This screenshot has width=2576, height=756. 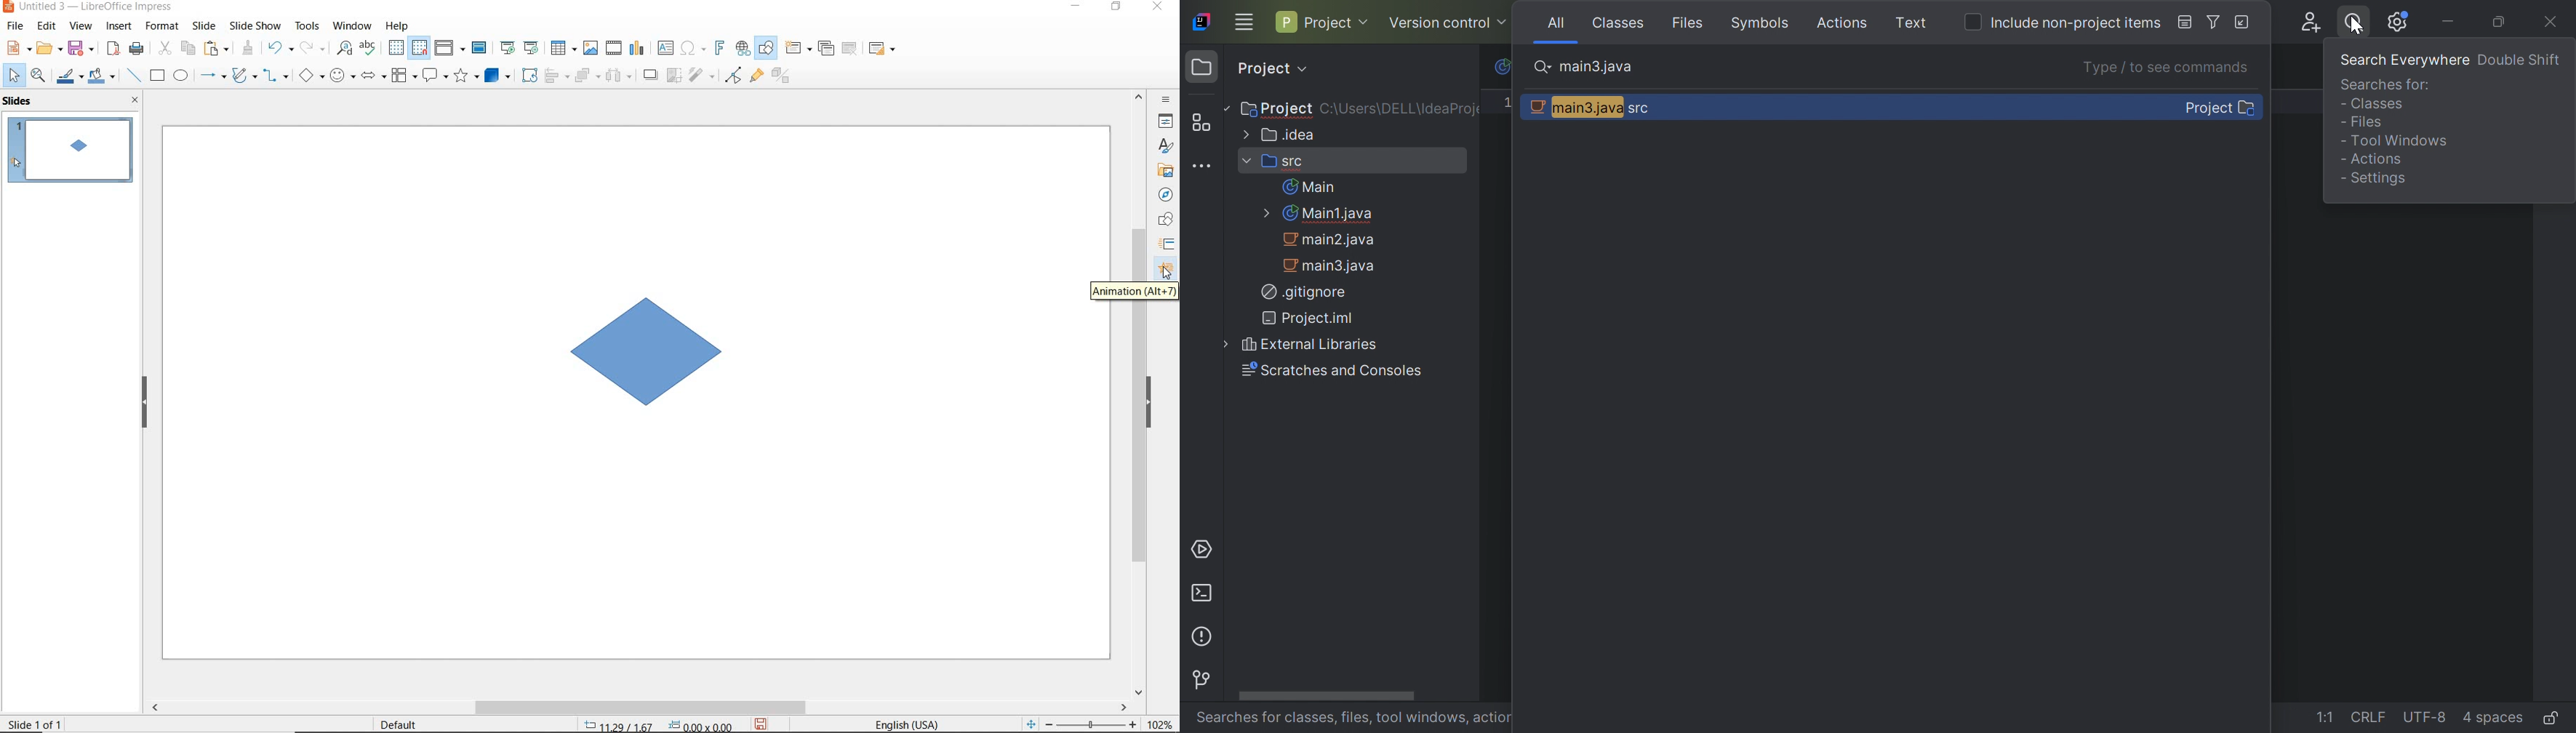 What do you see at coordinates (1165, 274) in the screenshot?
I see `cursor` at bounding box center [1165, 274].